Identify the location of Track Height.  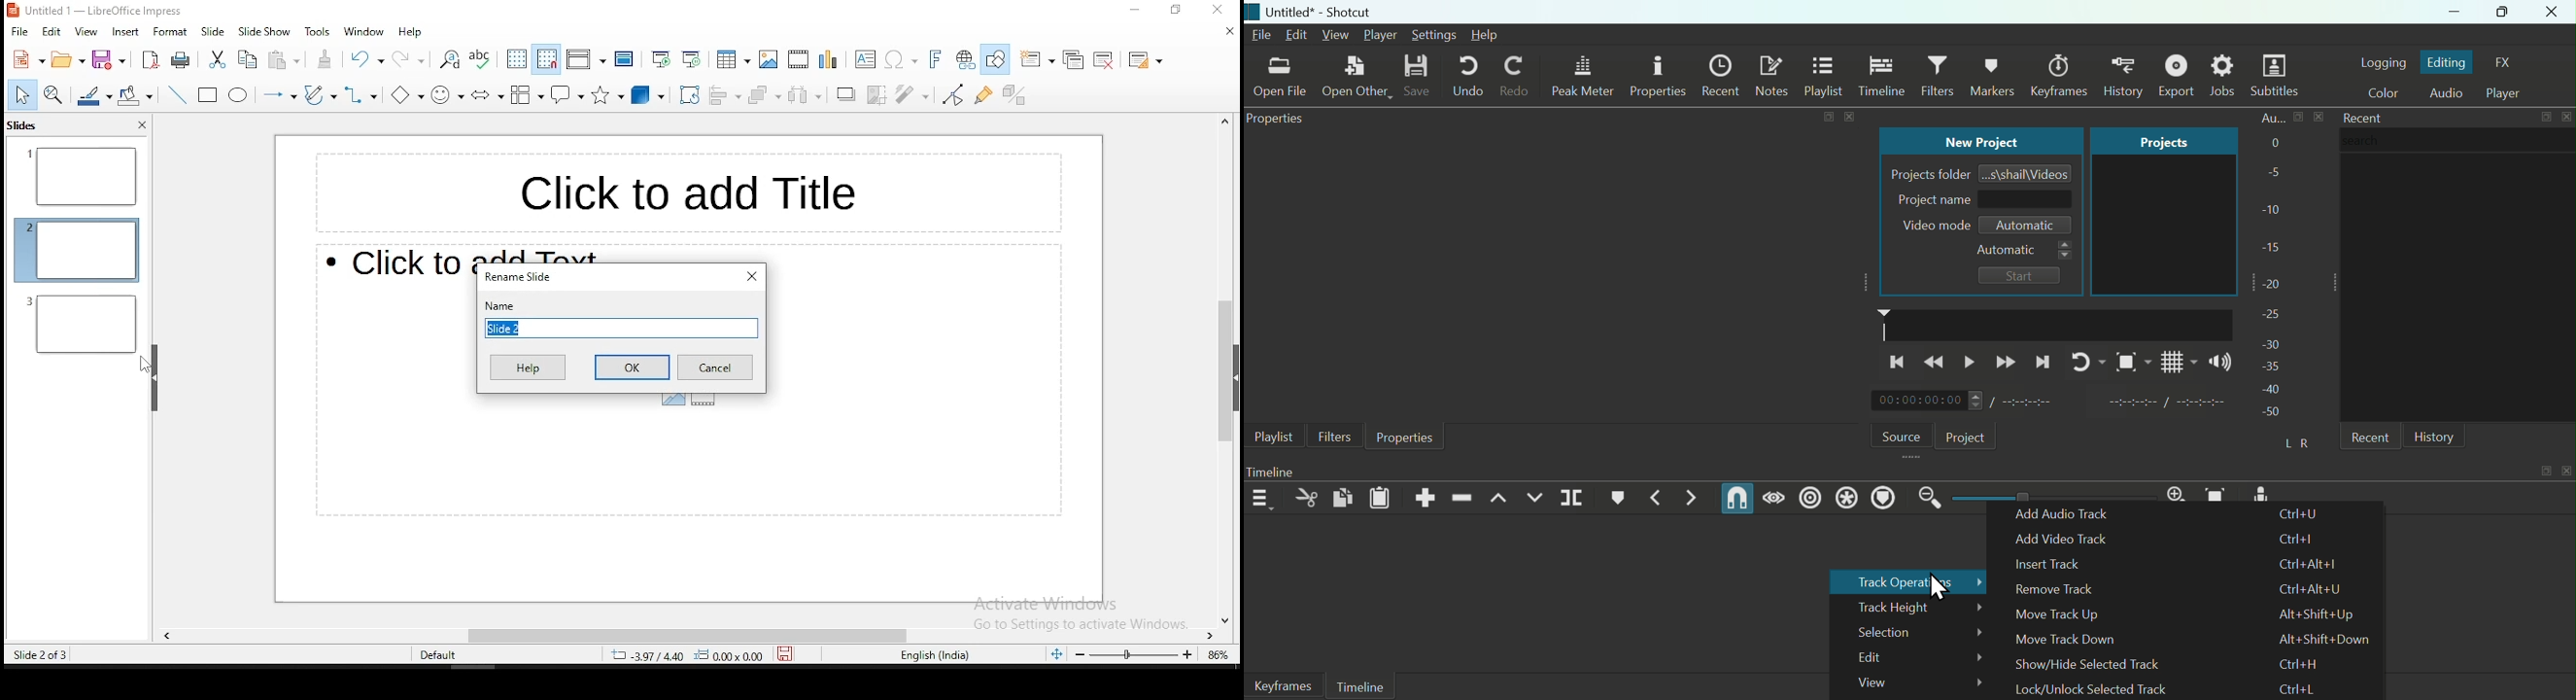
(1909, 607).